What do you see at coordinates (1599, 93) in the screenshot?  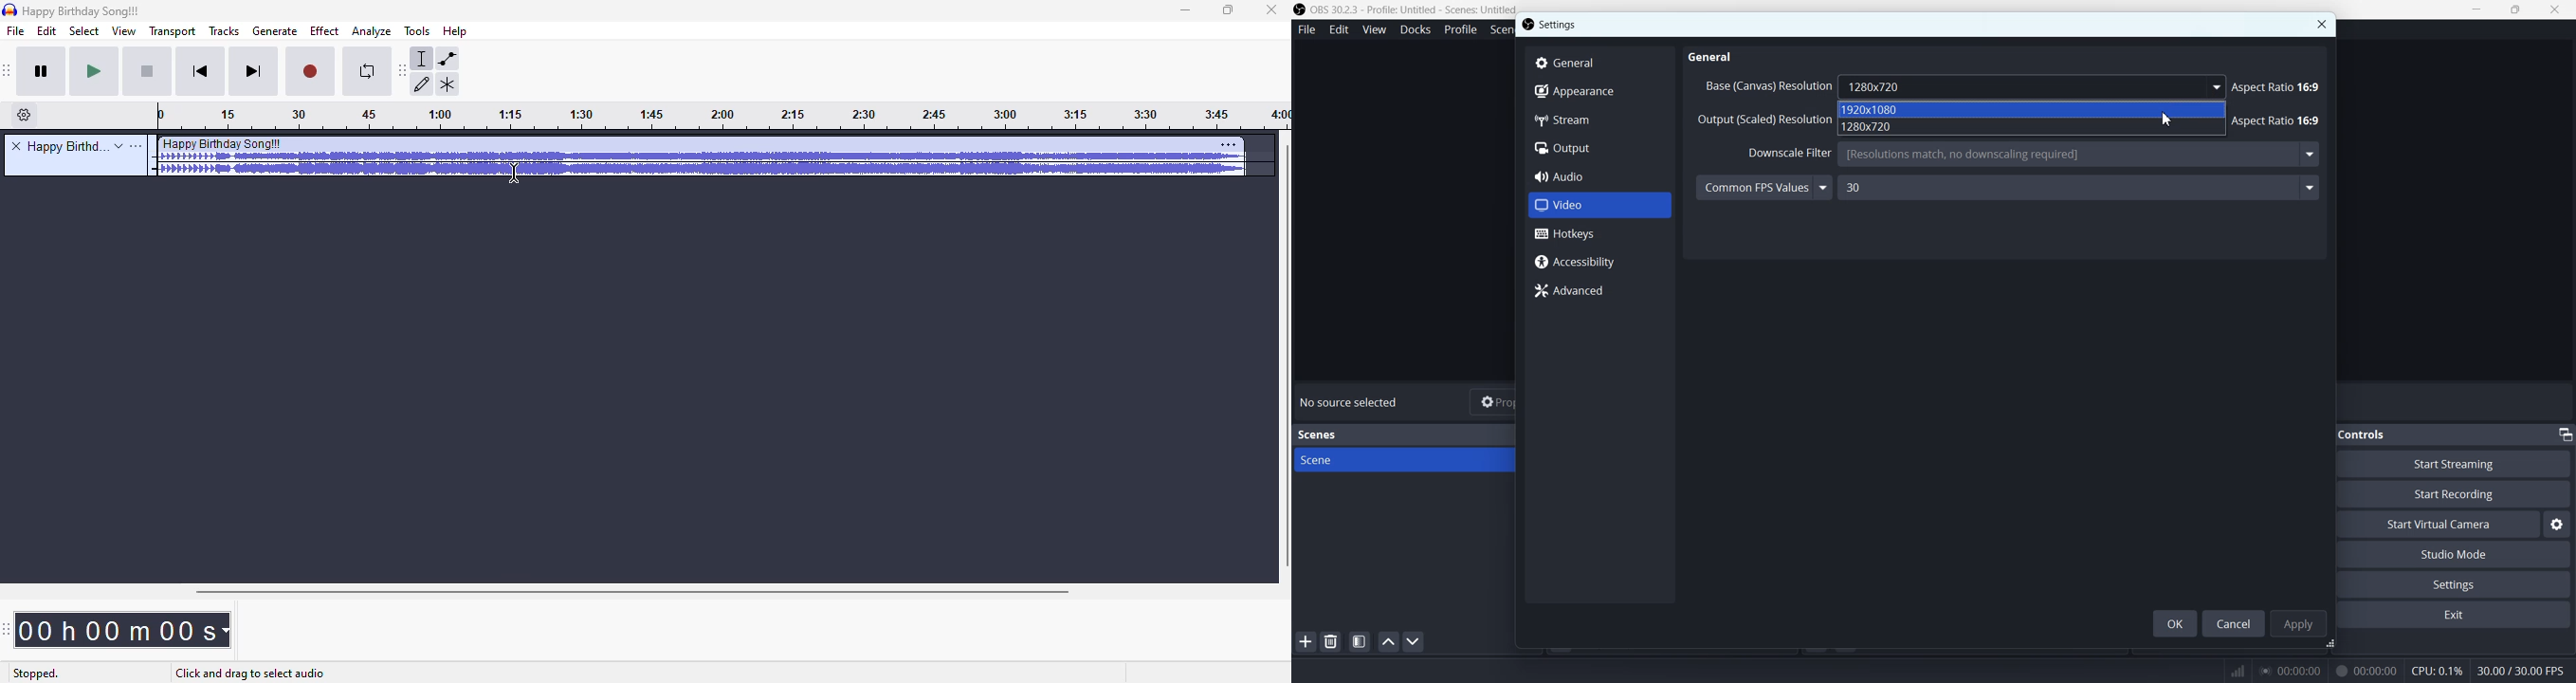 I see `Appearance` at bounding box center [1599, 93].